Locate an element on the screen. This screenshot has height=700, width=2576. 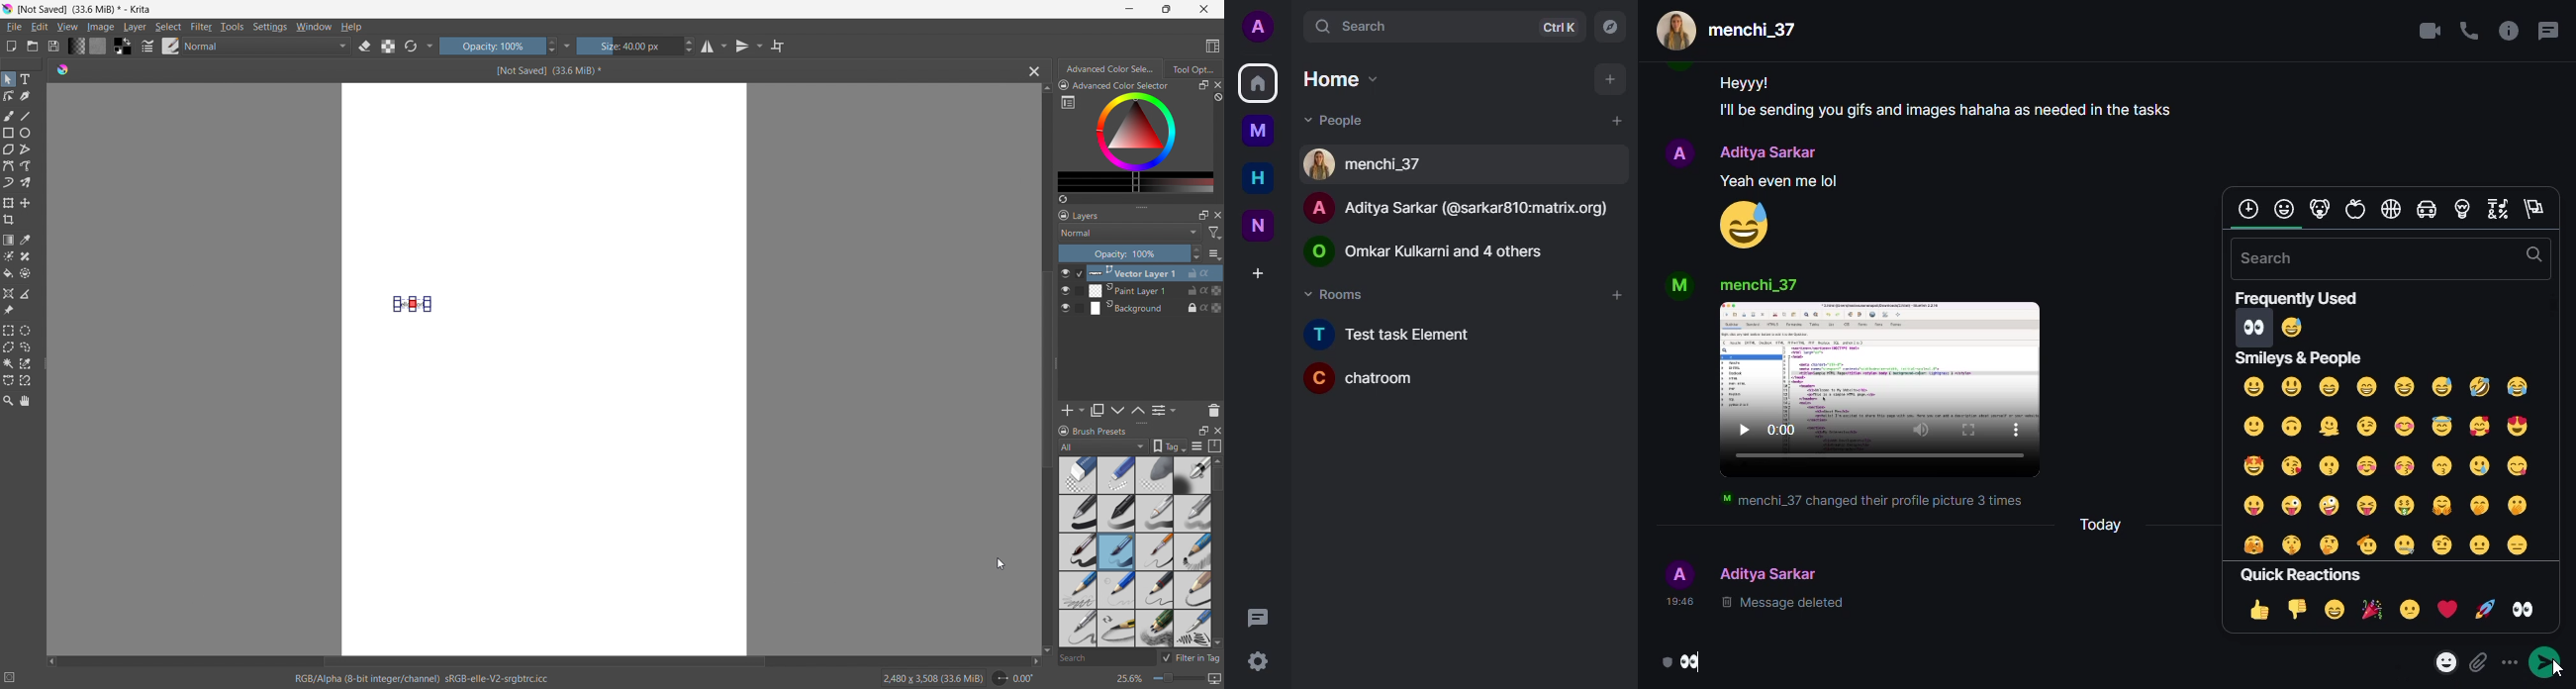
more is located at coordinates (2509, 663).